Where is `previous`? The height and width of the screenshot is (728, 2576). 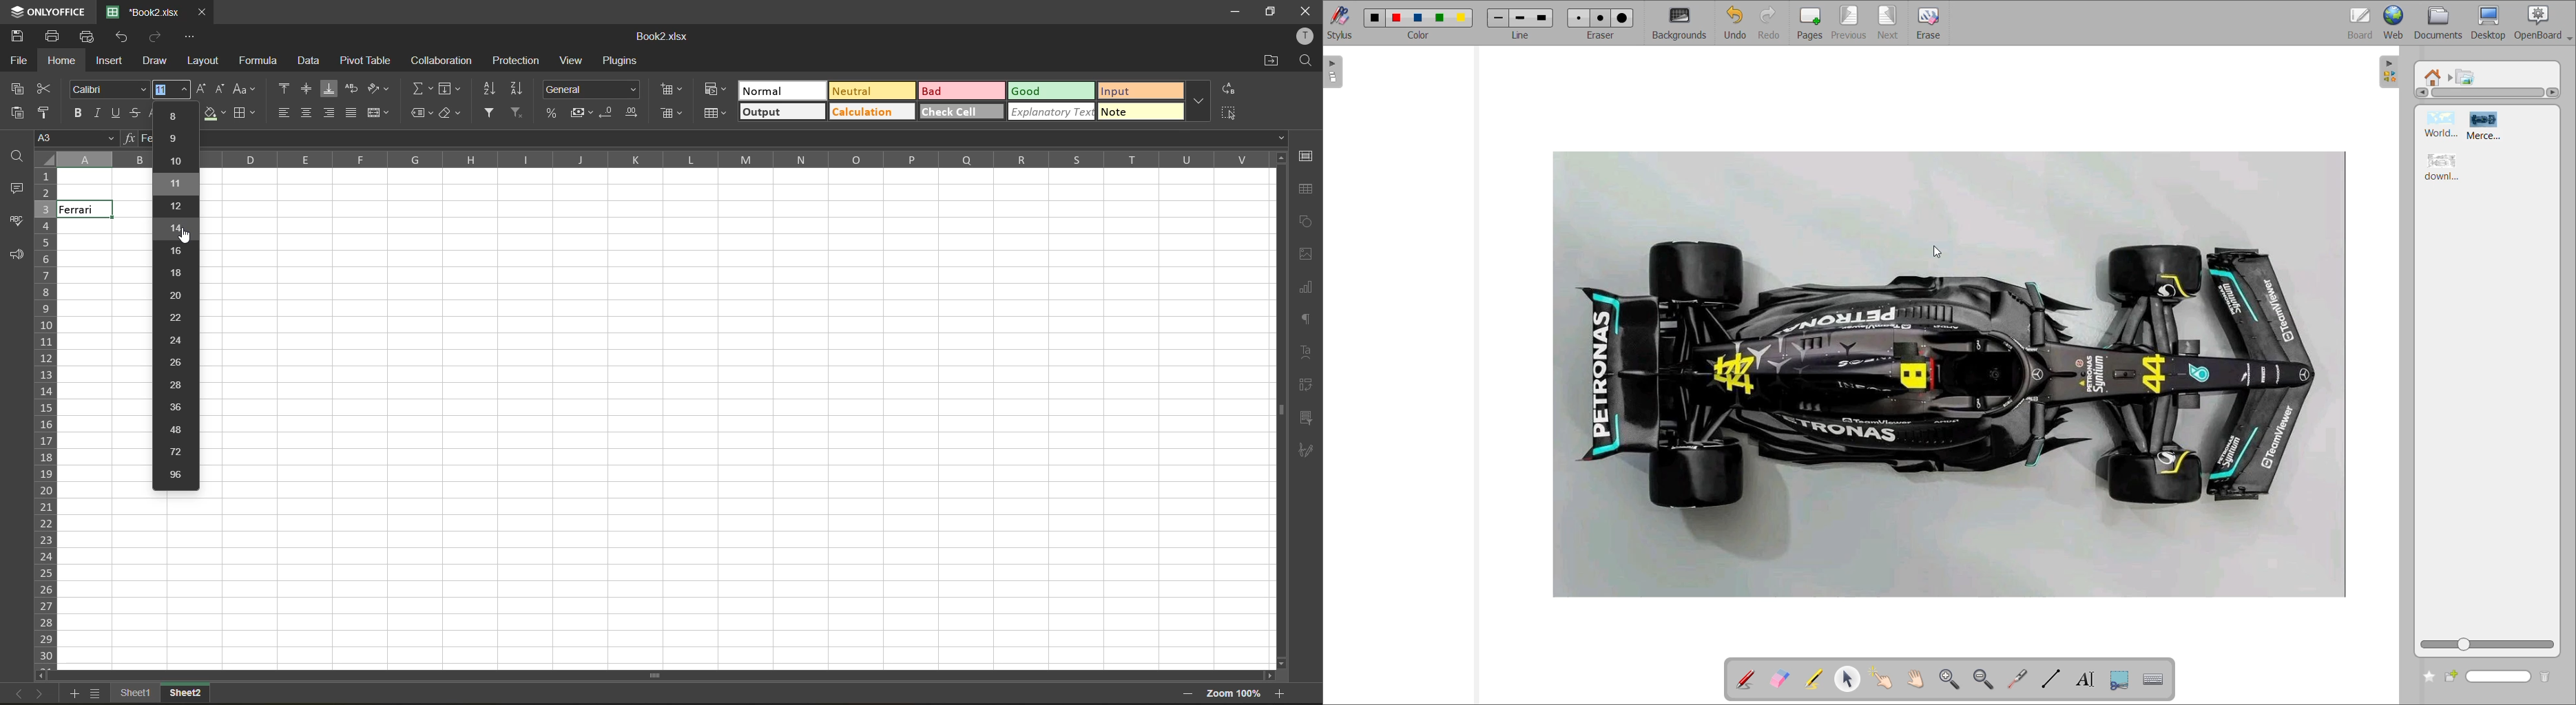
previous is located at coordinates (16, 693).